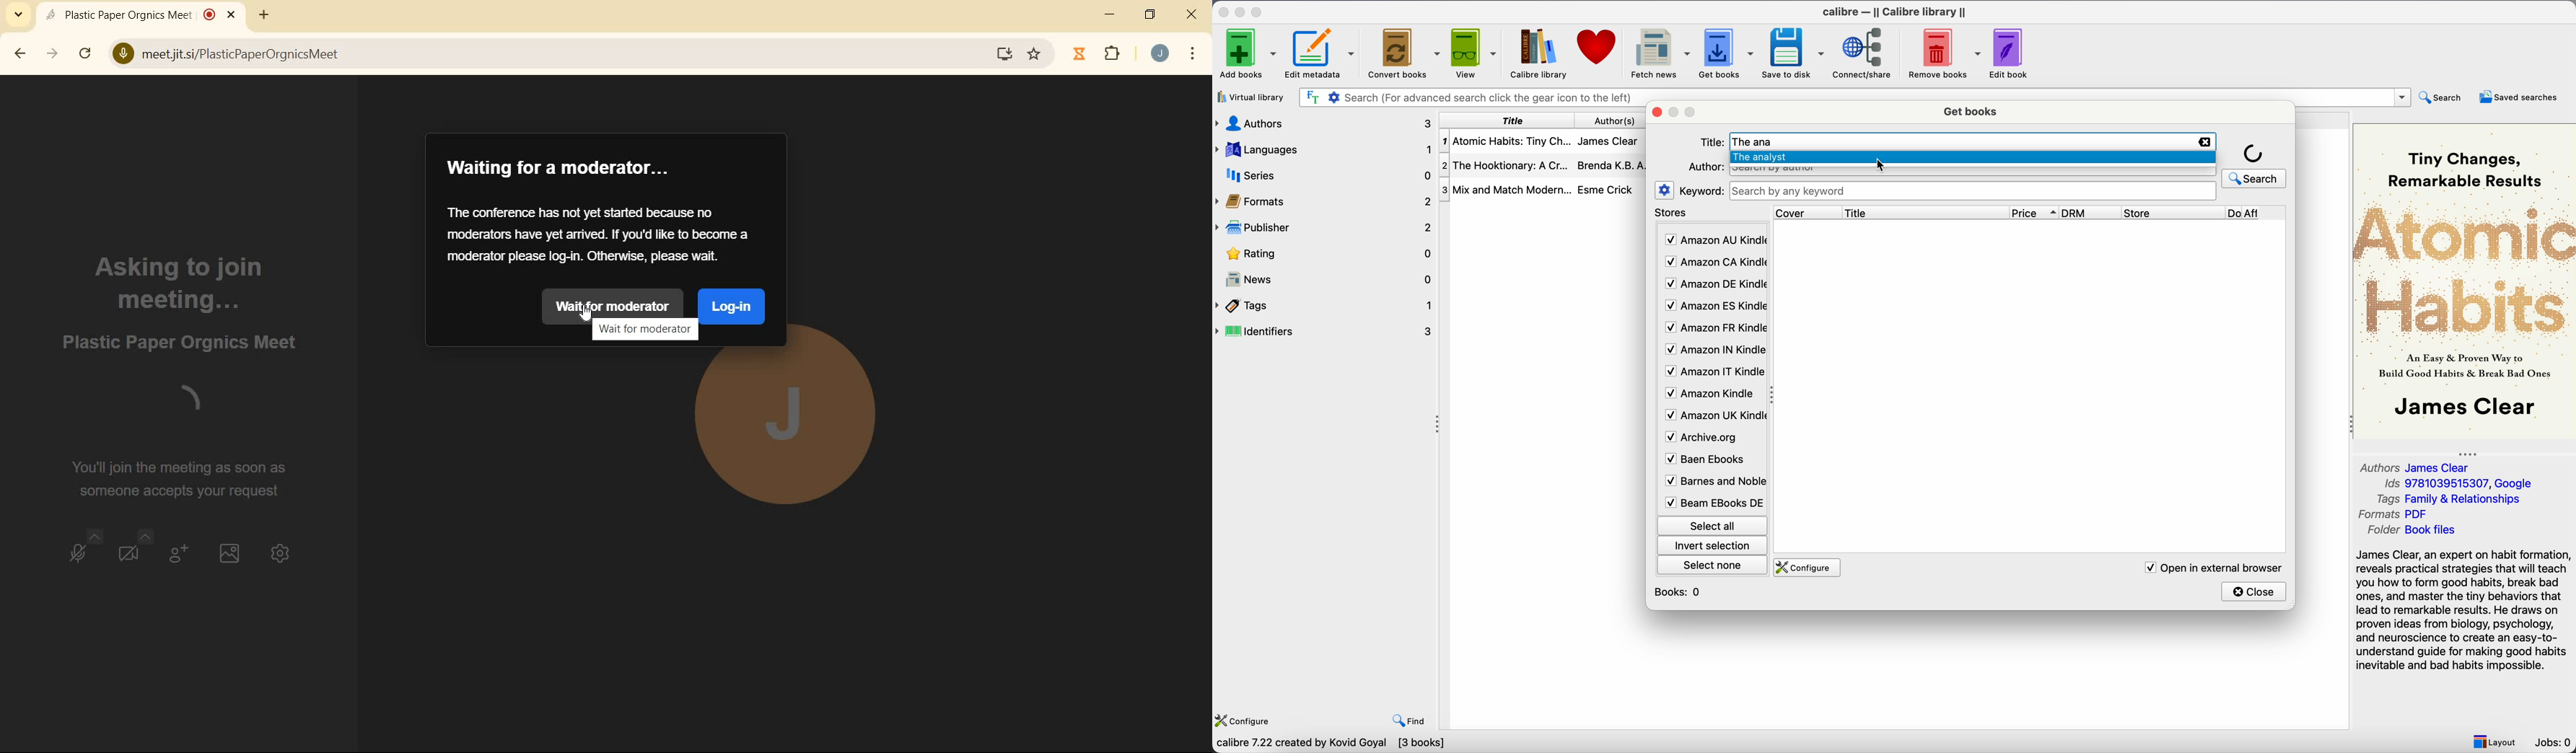  Describe the element at coordinates (1321, 54) in the screenshot. I see `edit metadata` at that location.